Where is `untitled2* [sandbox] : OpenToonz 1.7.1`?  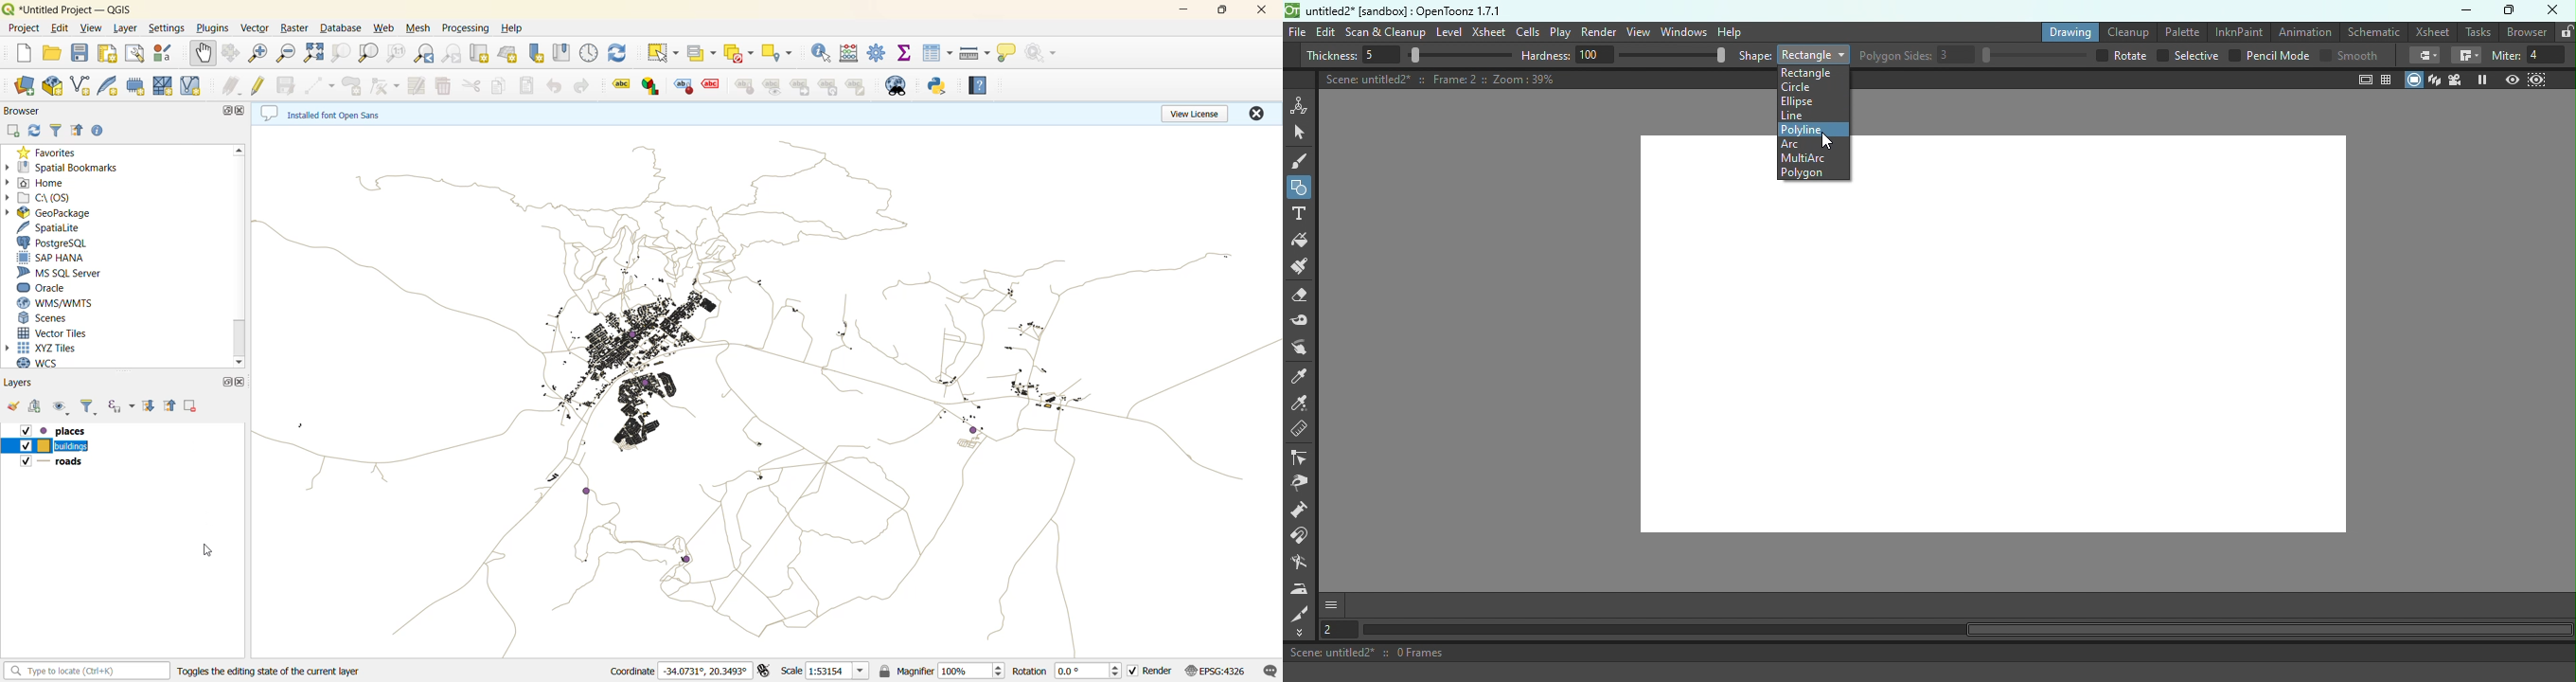
untitled2* [sandbox] : OpenToonz 1.7.1 is located at coordinates (1393, 9).